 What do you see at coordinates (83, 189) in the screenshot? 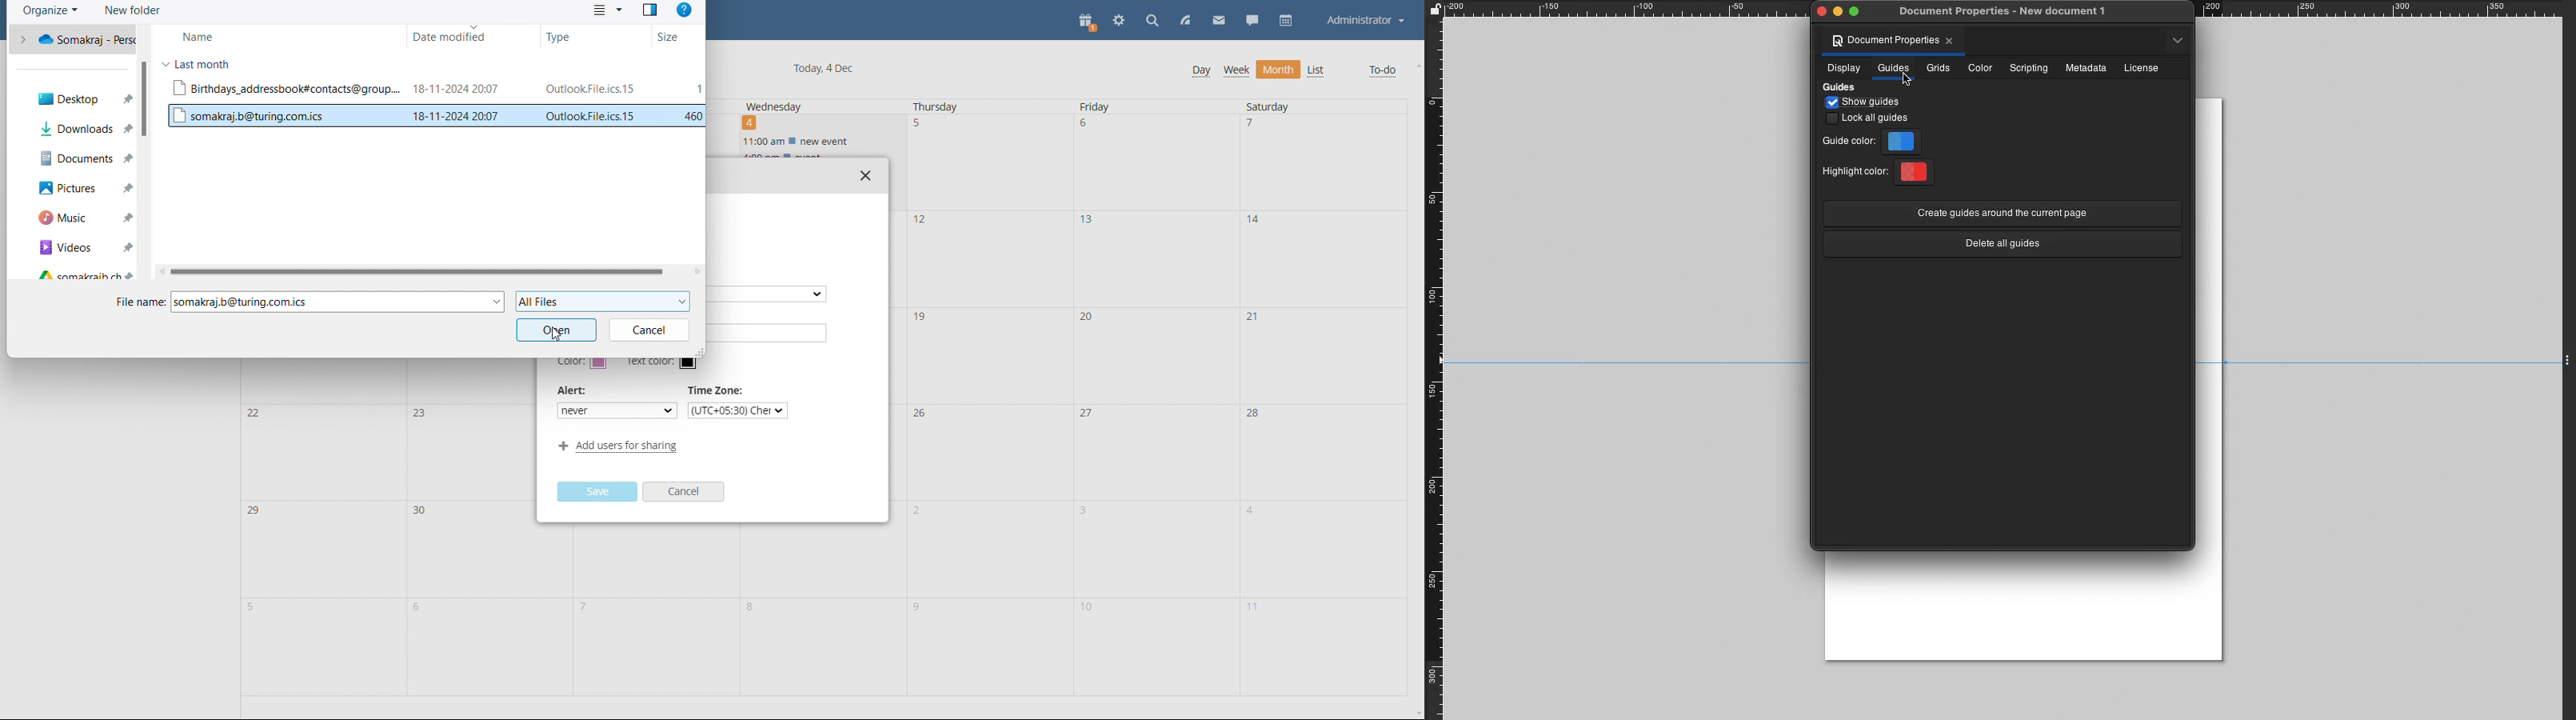
I see `pictures` at bounding box center [83, 189].